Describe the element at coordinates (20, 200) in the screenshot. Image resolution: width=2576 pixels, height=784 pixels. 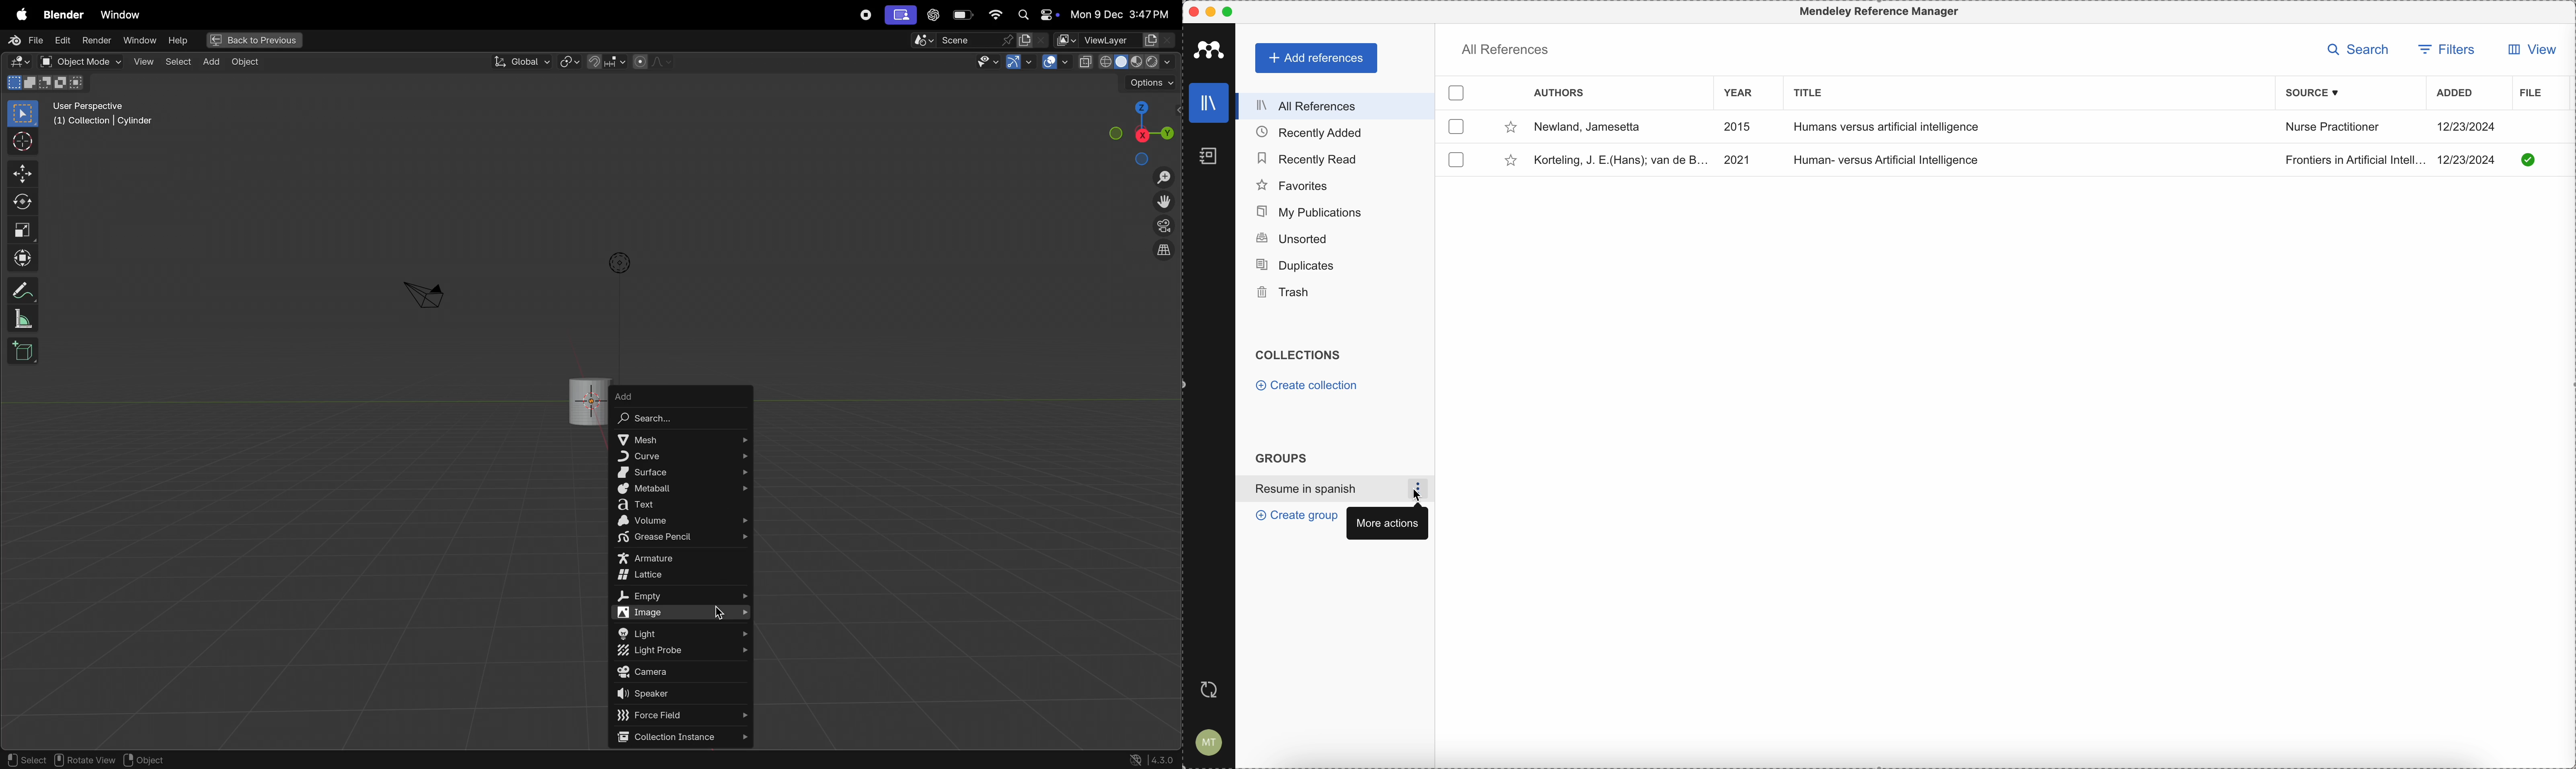
I see `rotate` at that location.